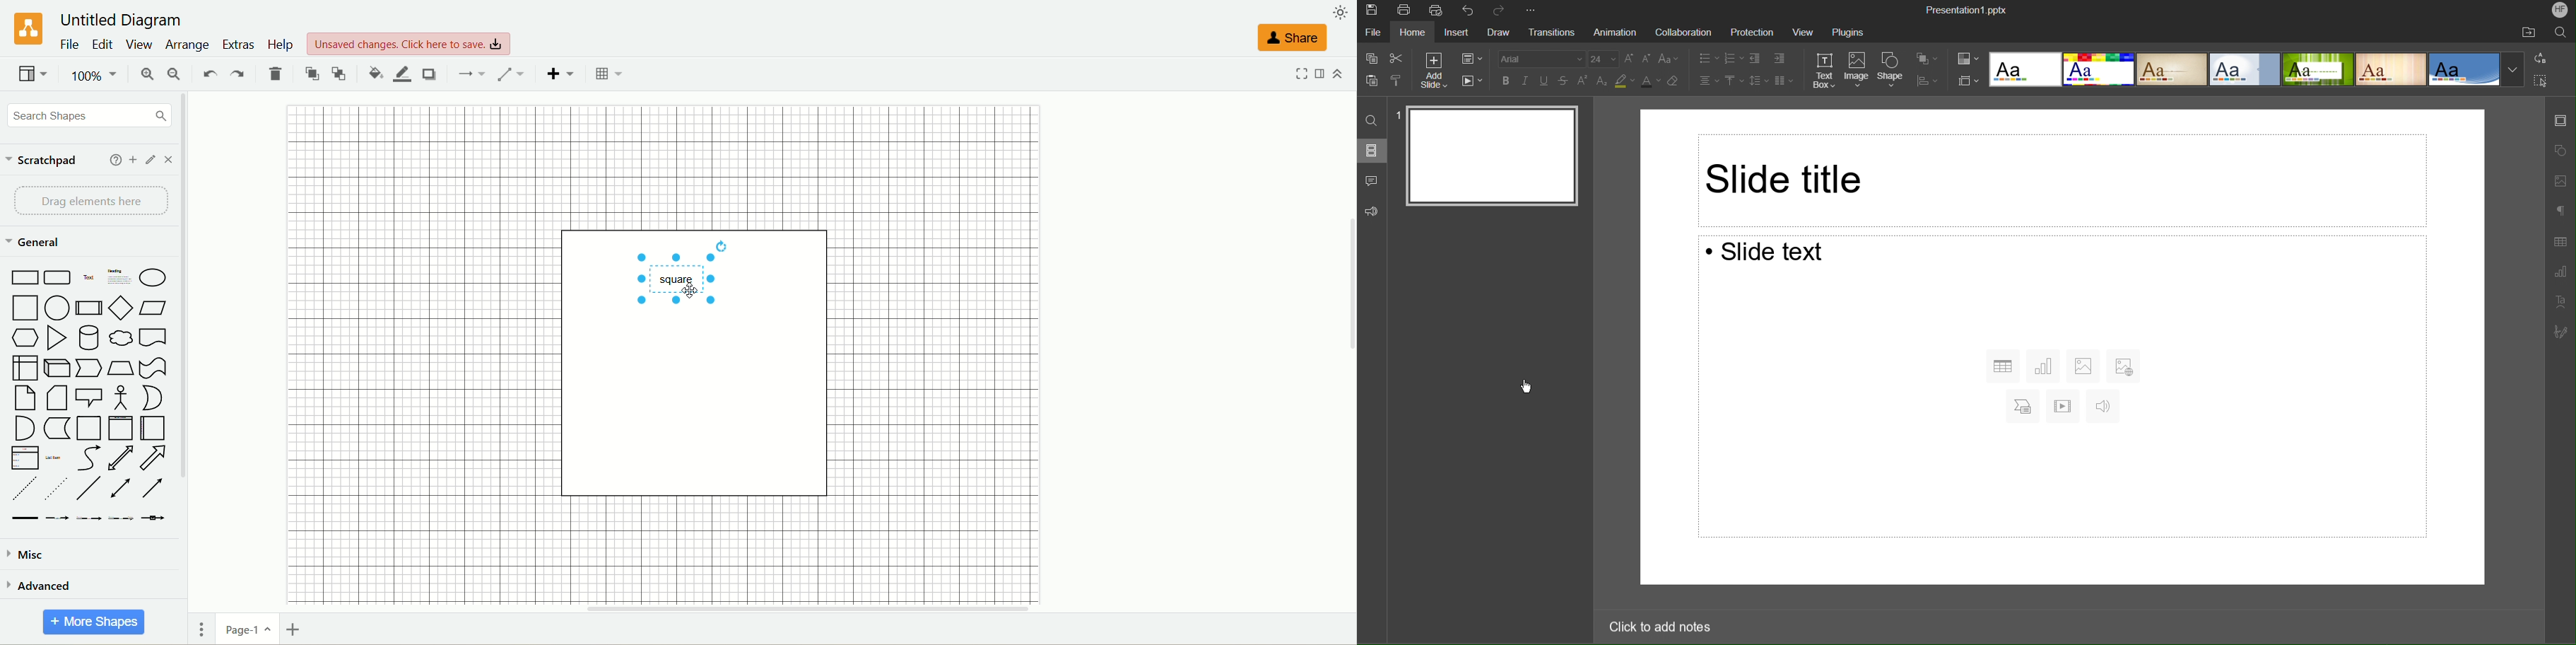 This screenshot has width=2576, height=672. Describe the element at coordinates (278, 45) in the screenshot. I see `help` at that location.